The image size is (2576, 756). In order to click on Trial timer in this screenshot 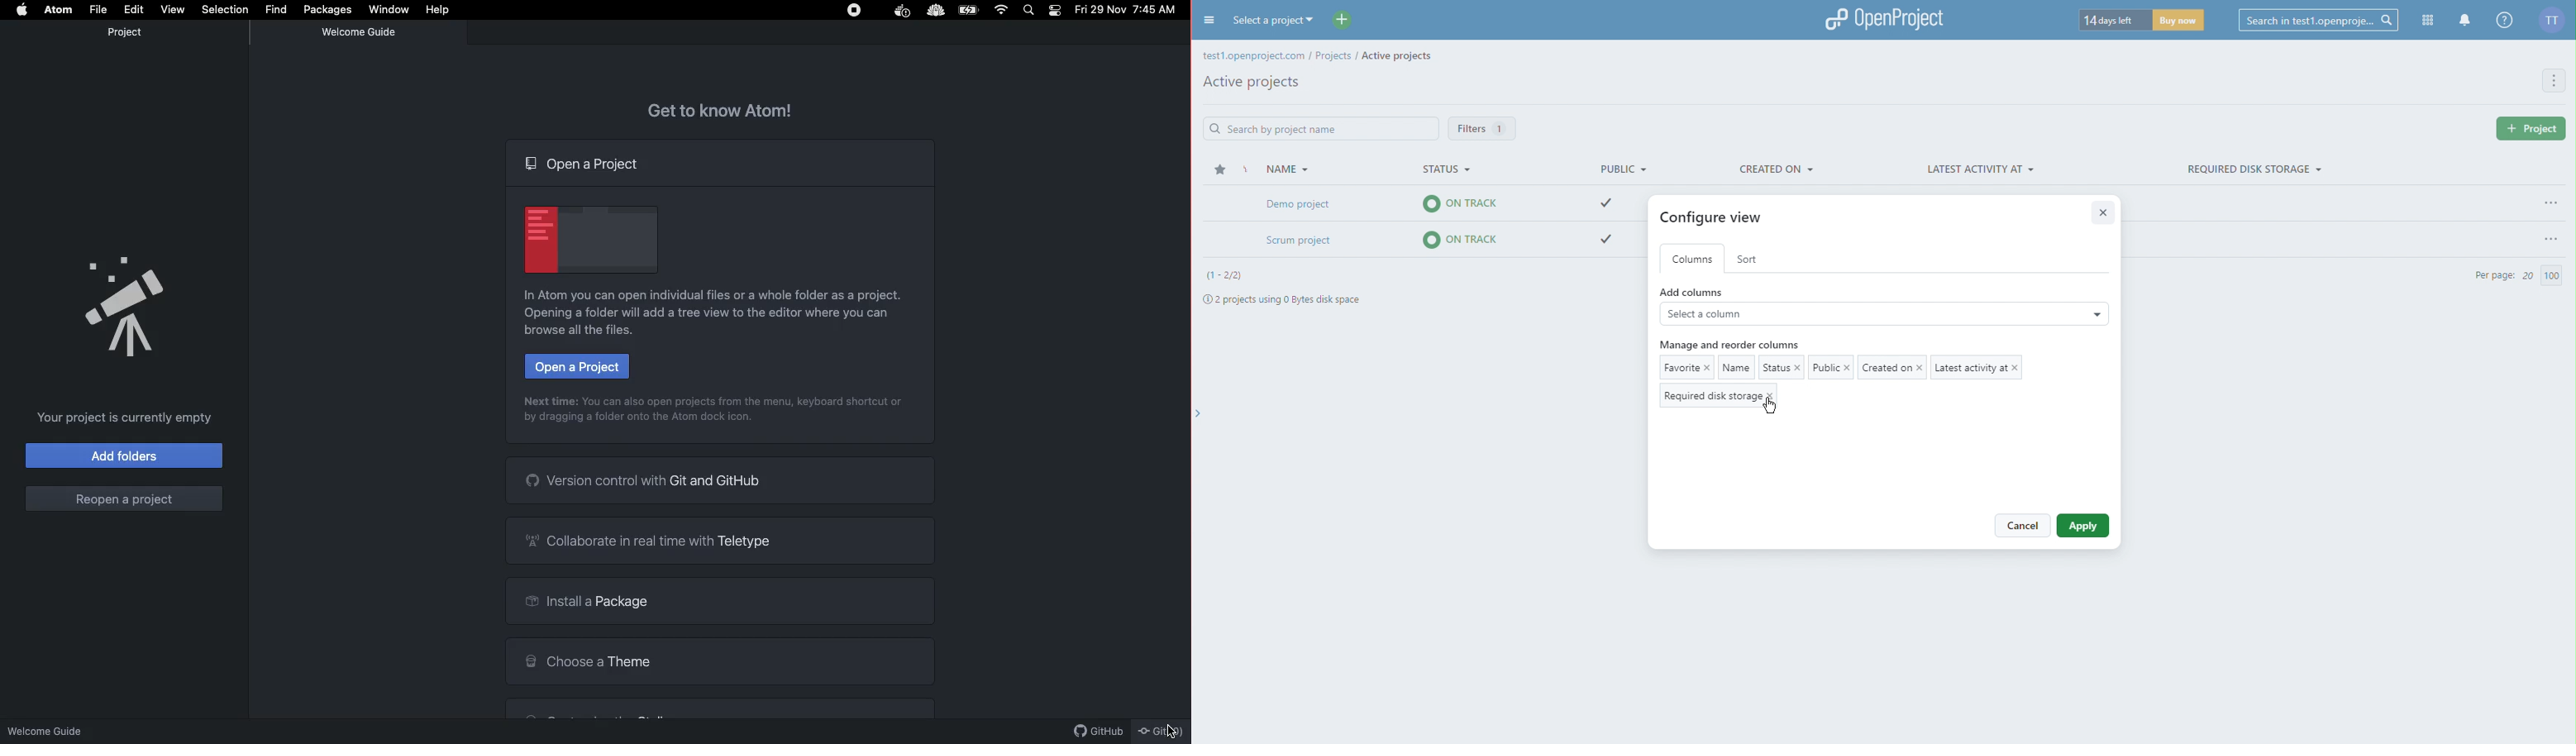, I will do `click(2143, 22)`.